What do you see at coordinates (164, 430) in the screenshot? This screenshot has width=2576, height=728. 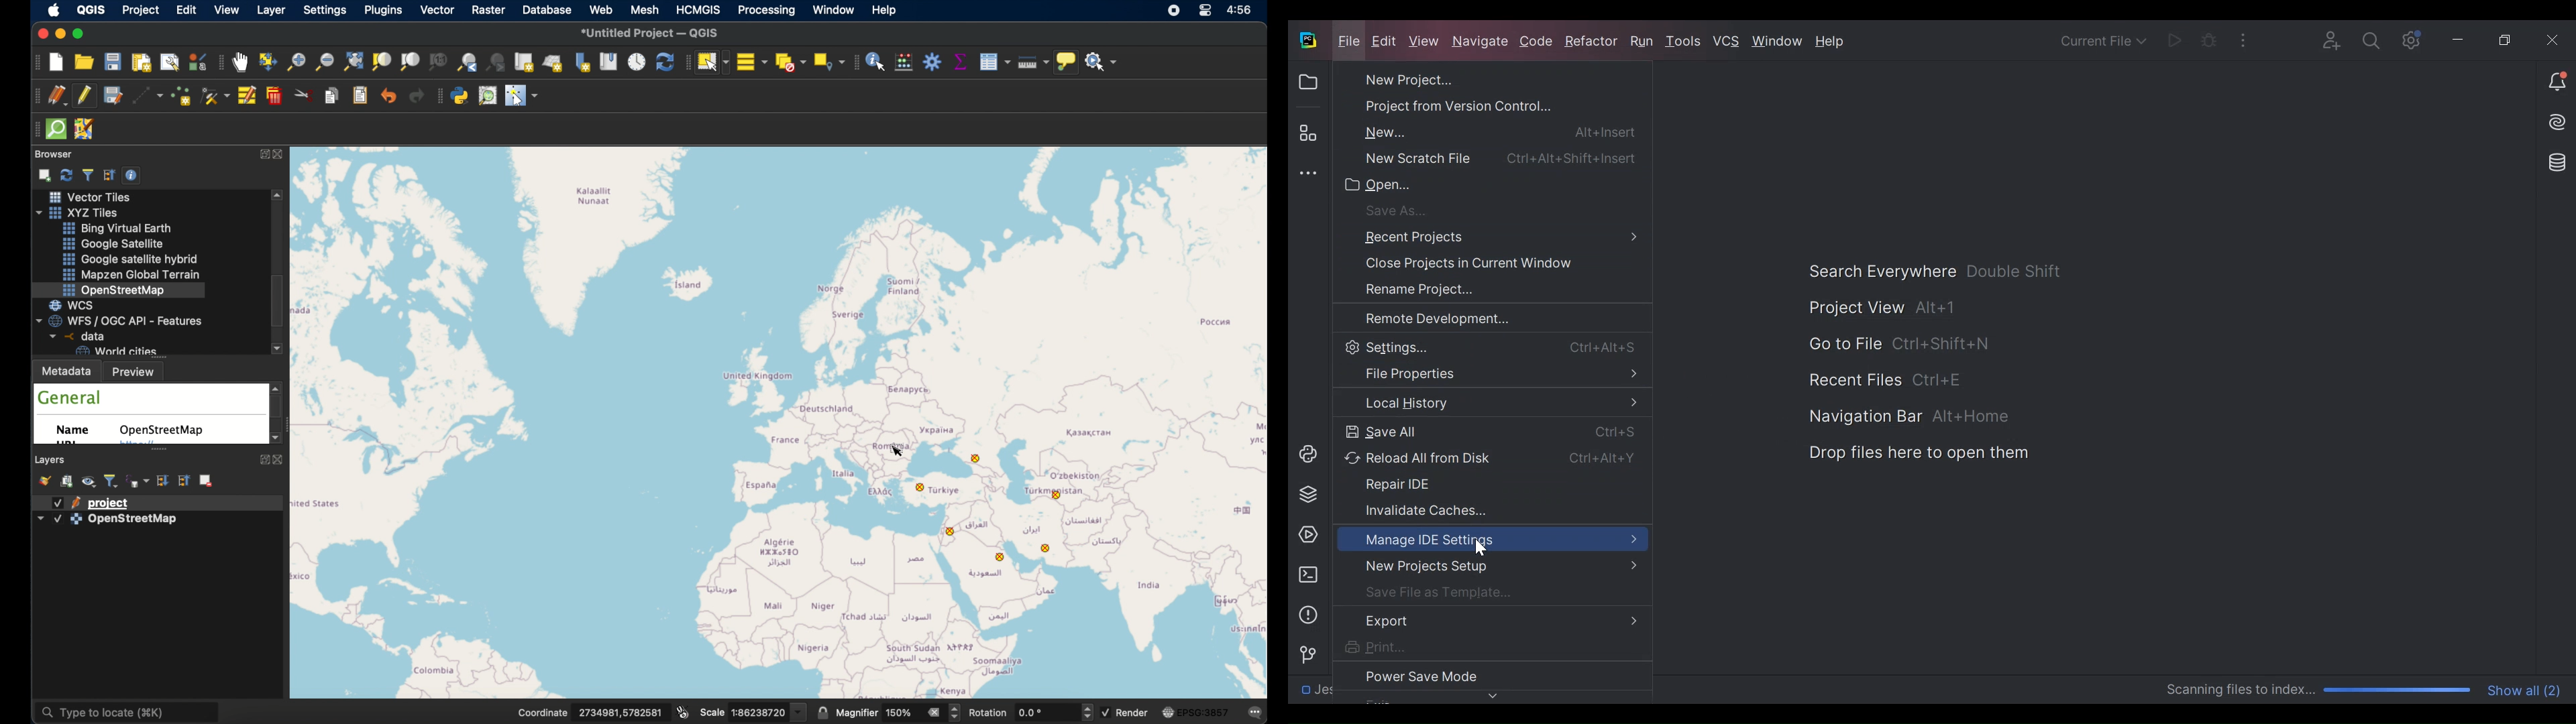 I see `openstreetmap` at bounding box center [164, 430].